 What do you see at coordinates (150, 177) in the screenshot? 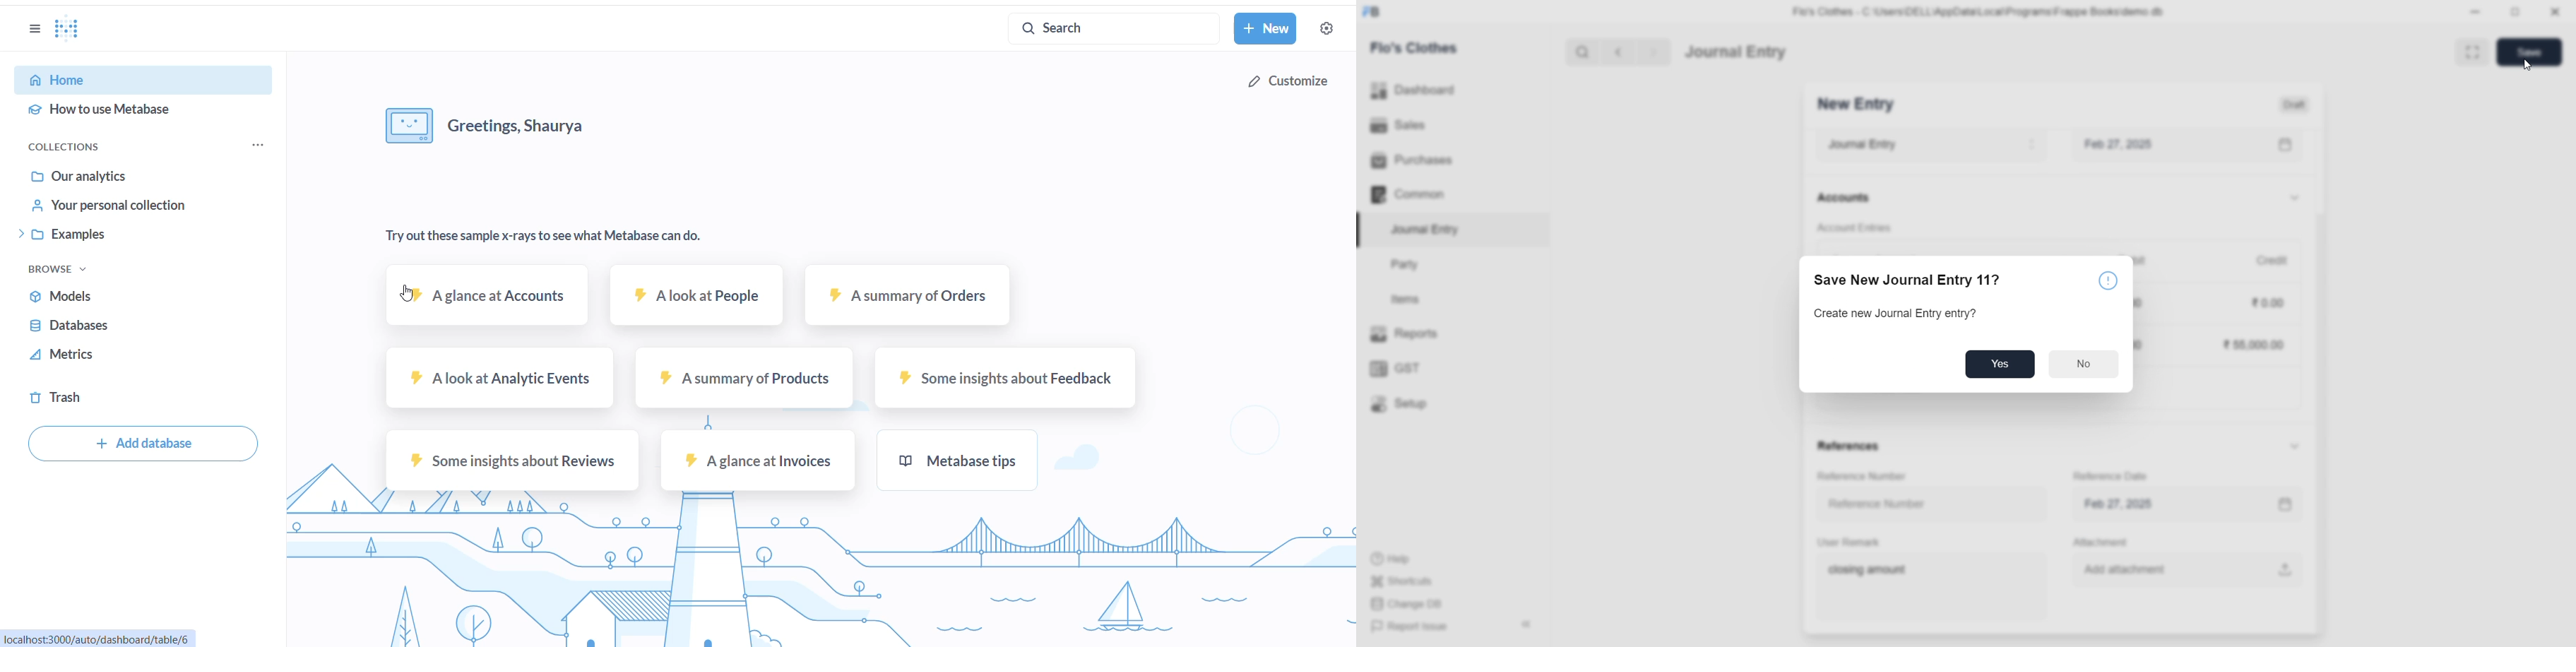
I see `our analytics` at bounding box center [150, 177].